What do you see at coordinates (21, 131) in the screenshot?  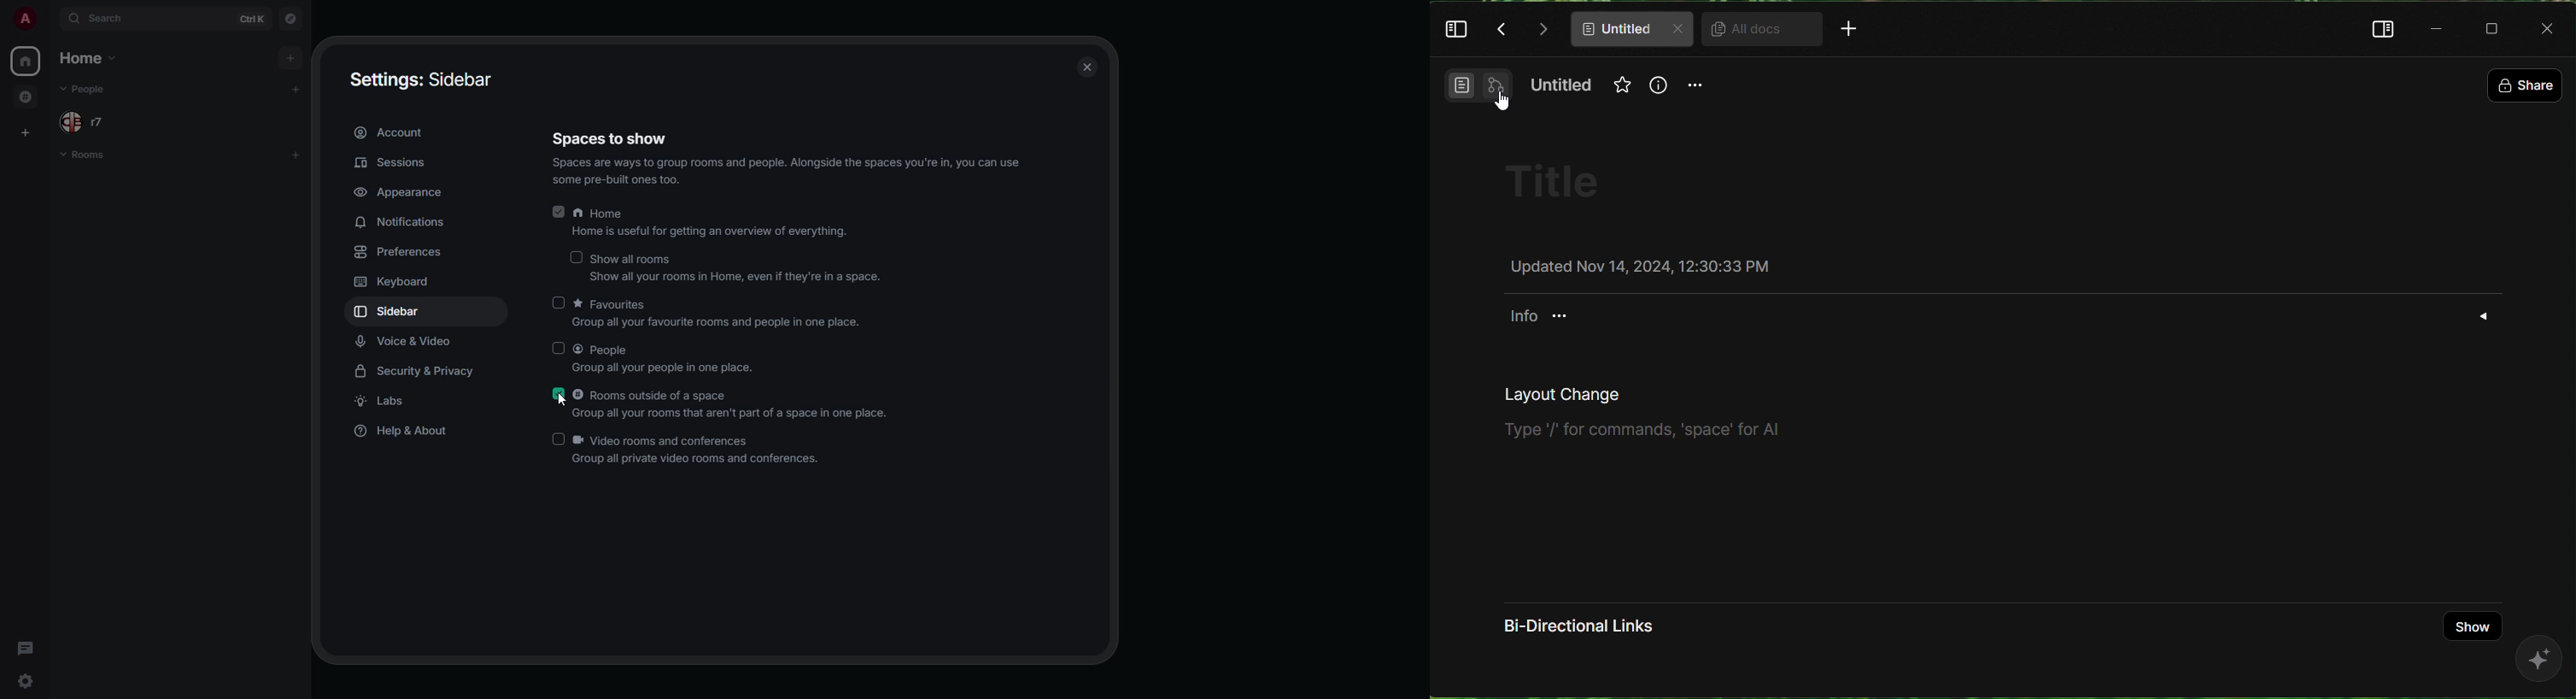 I see `create space` at bounding box center [21, 131].